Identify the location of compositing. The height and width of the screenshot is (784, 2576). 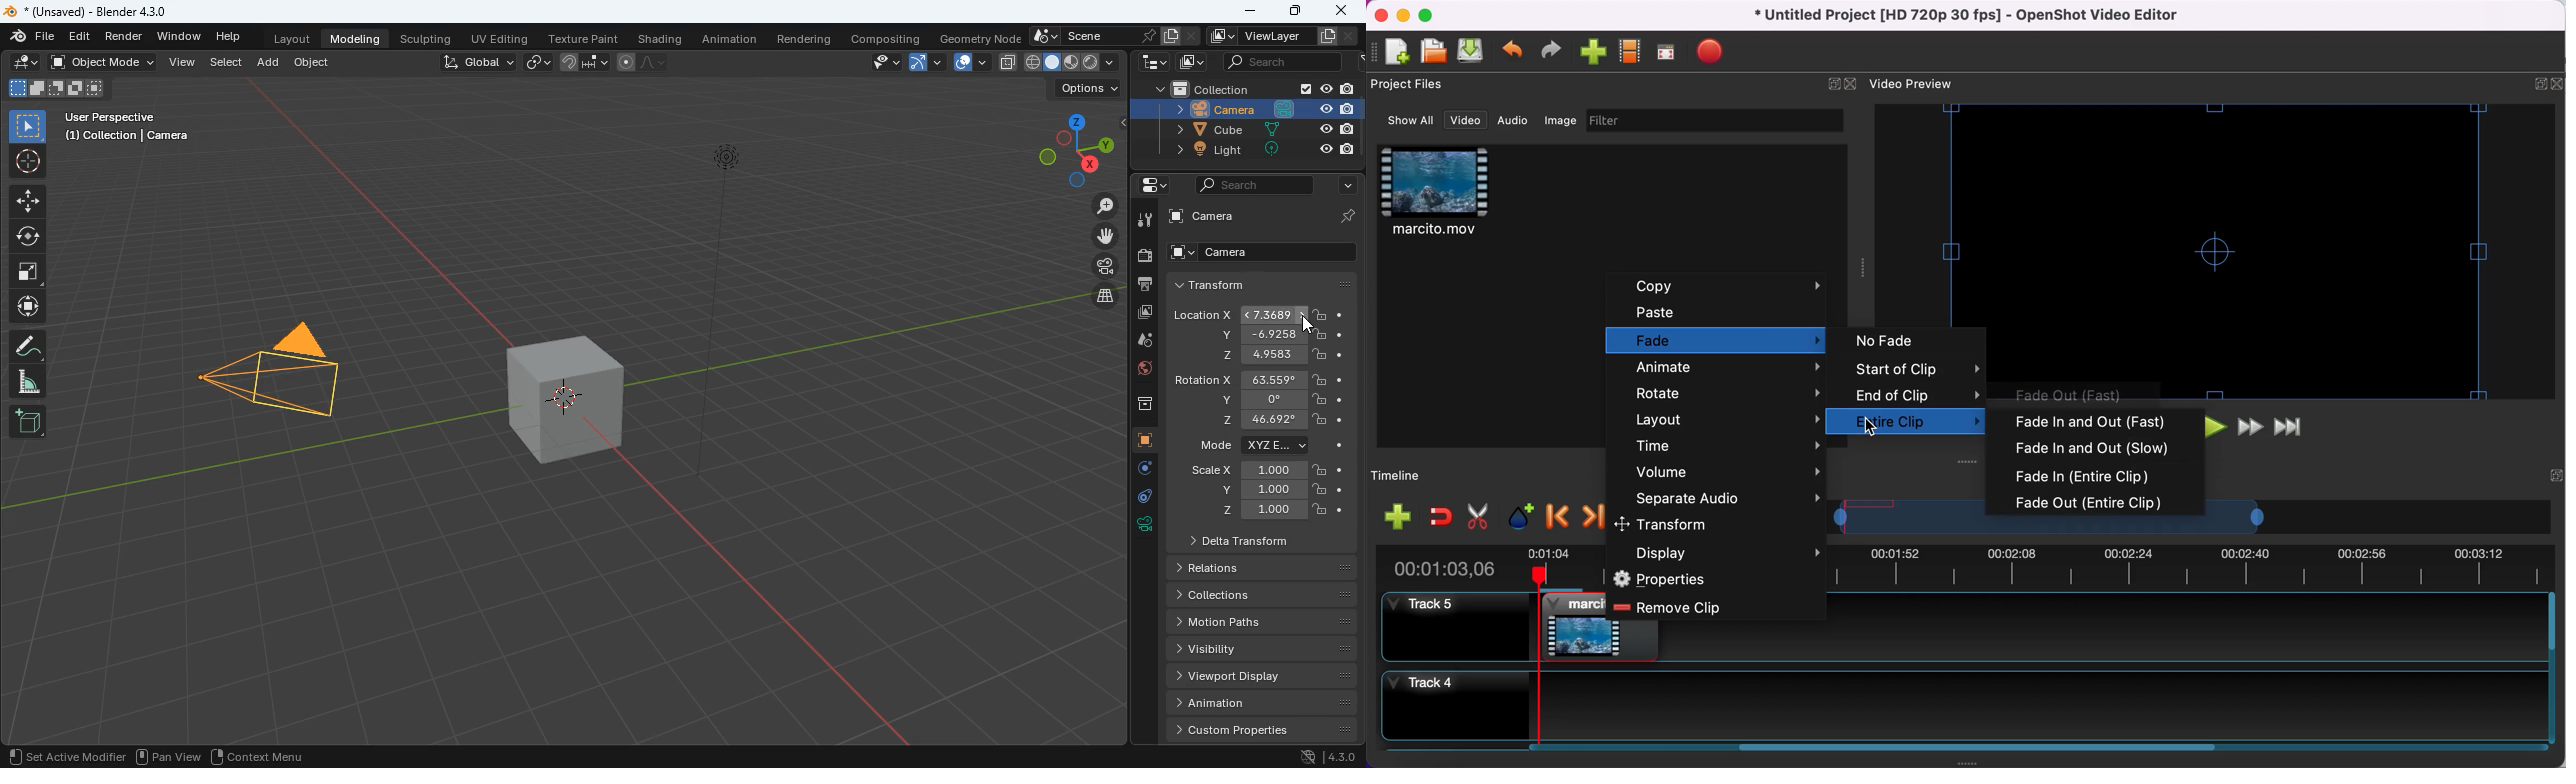
(890, 37).